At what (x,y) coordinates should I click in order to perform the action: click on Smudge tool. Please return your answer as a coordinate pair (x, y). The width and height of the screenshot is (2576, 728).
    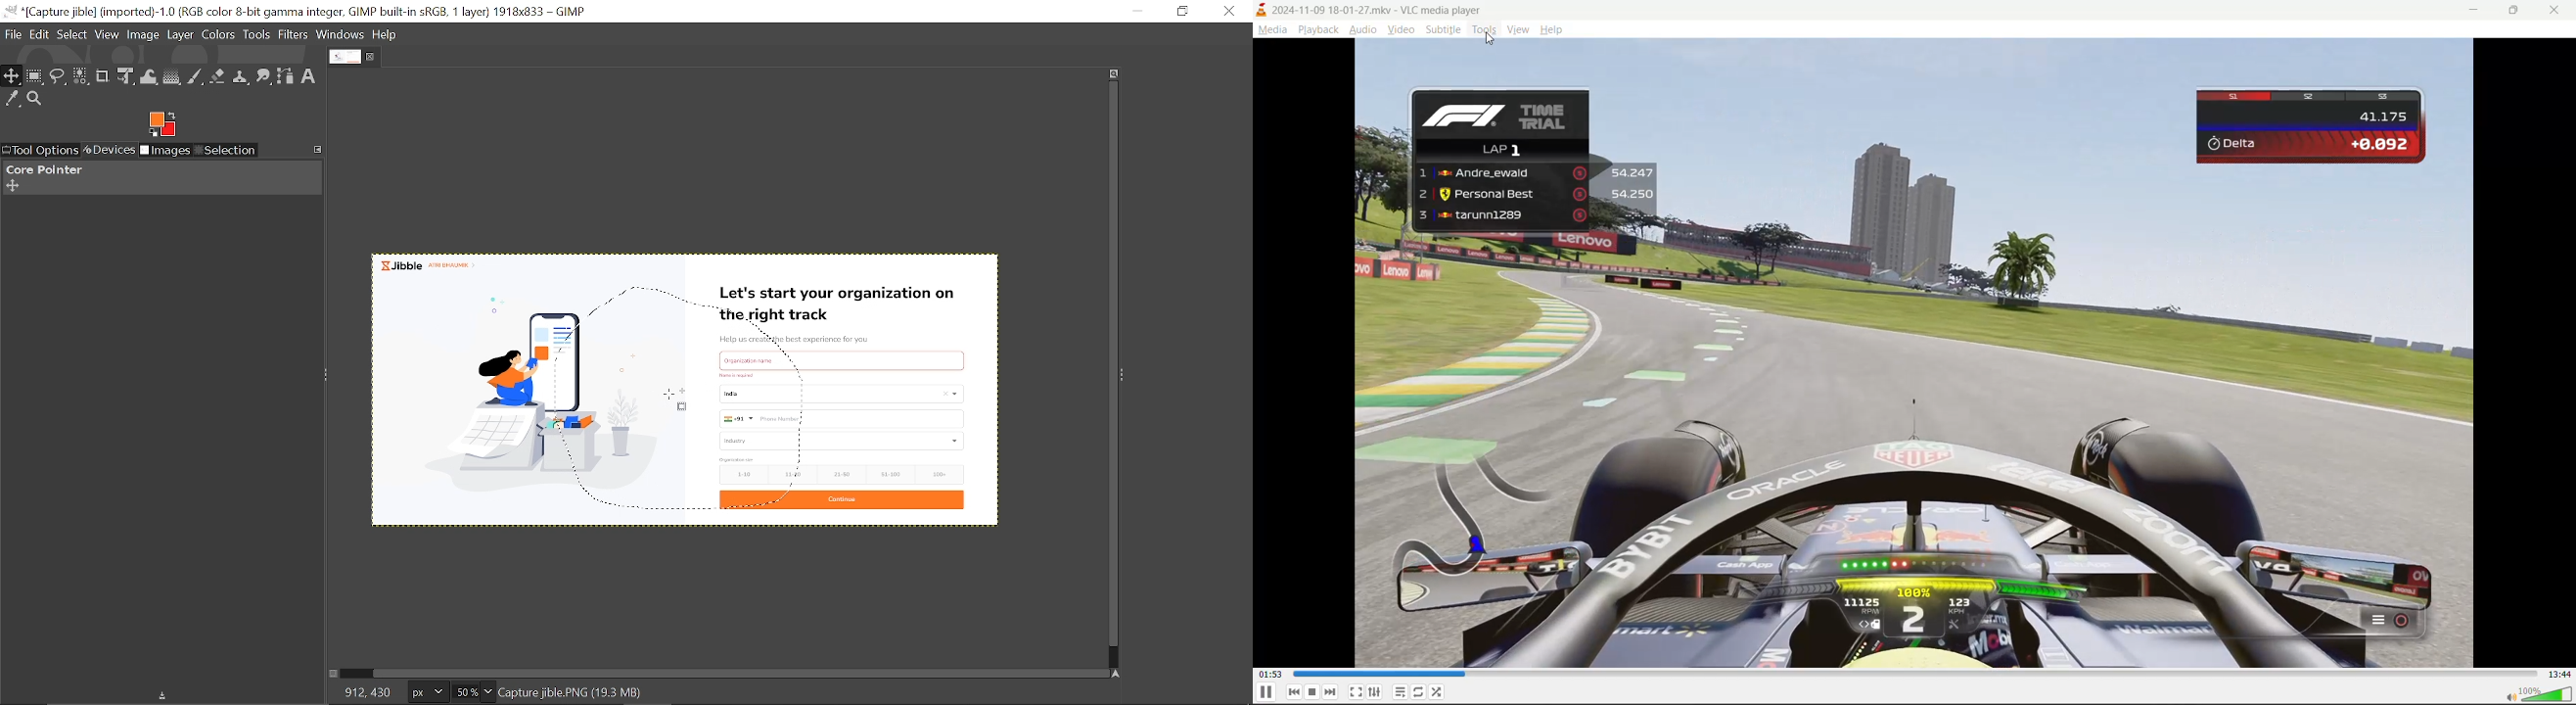
    Looking at the image, I should click on (265, 77).